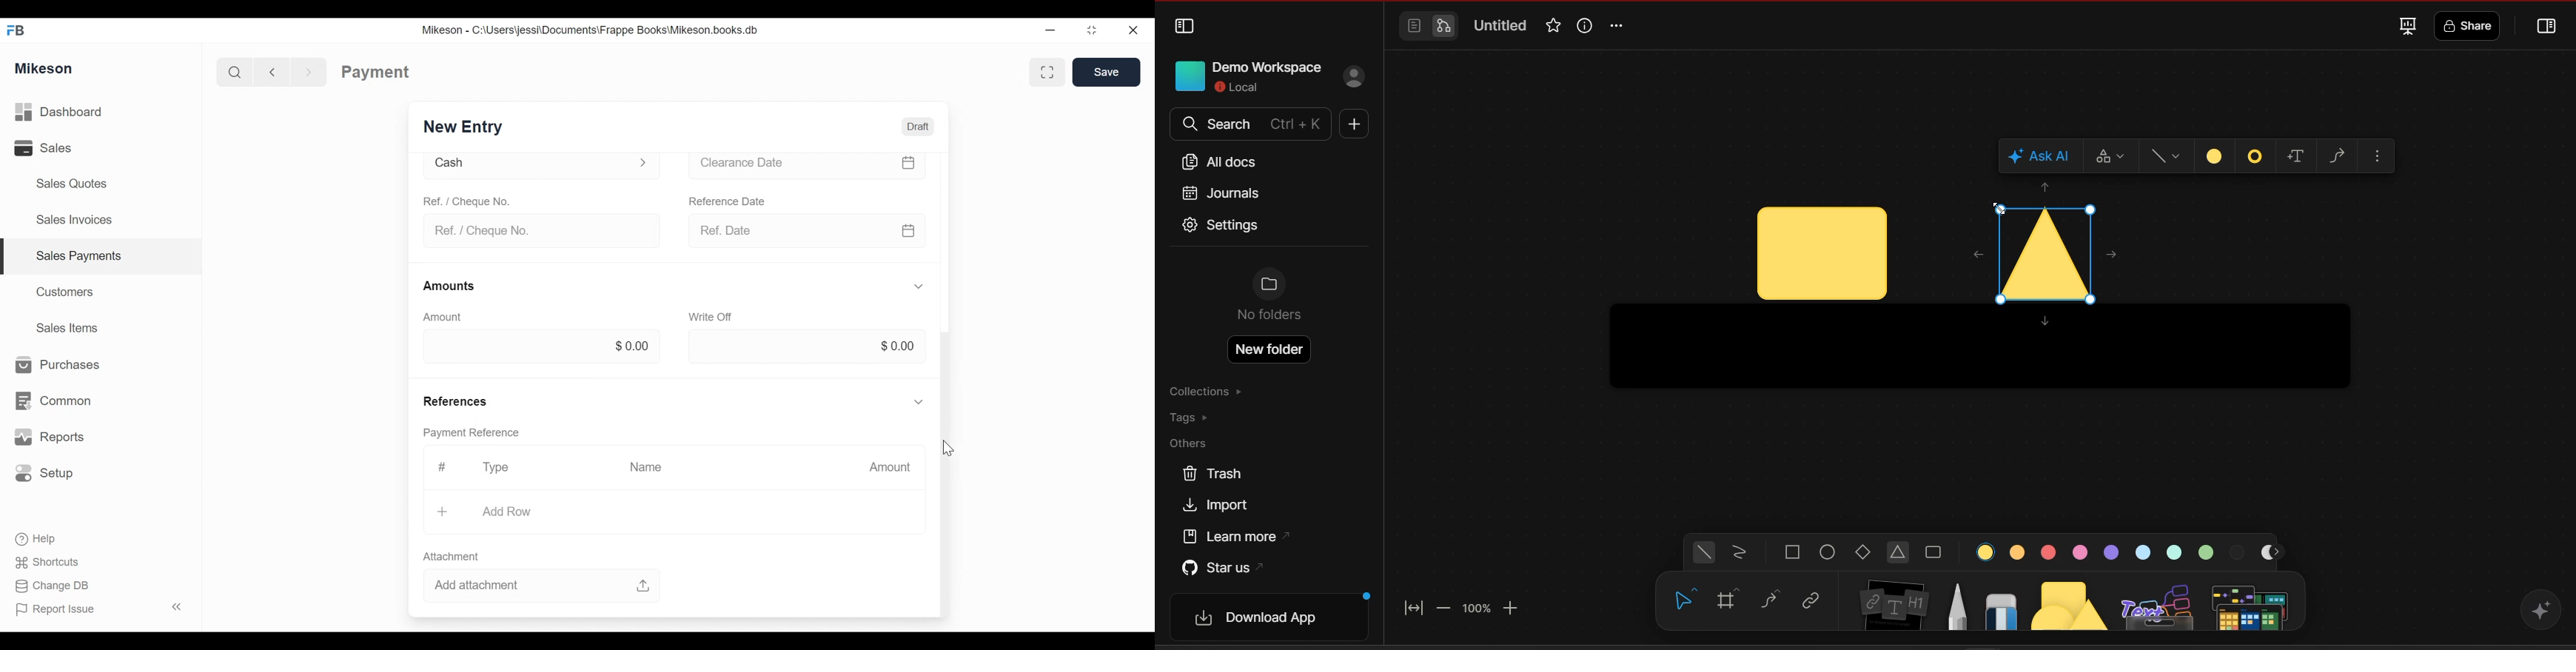 This screenshot has height=672, width=2576. I want to click on ikeson - C:\Users\jessi\Documents\Frappe Books\Mikeson.books.db, so click(589, 29).